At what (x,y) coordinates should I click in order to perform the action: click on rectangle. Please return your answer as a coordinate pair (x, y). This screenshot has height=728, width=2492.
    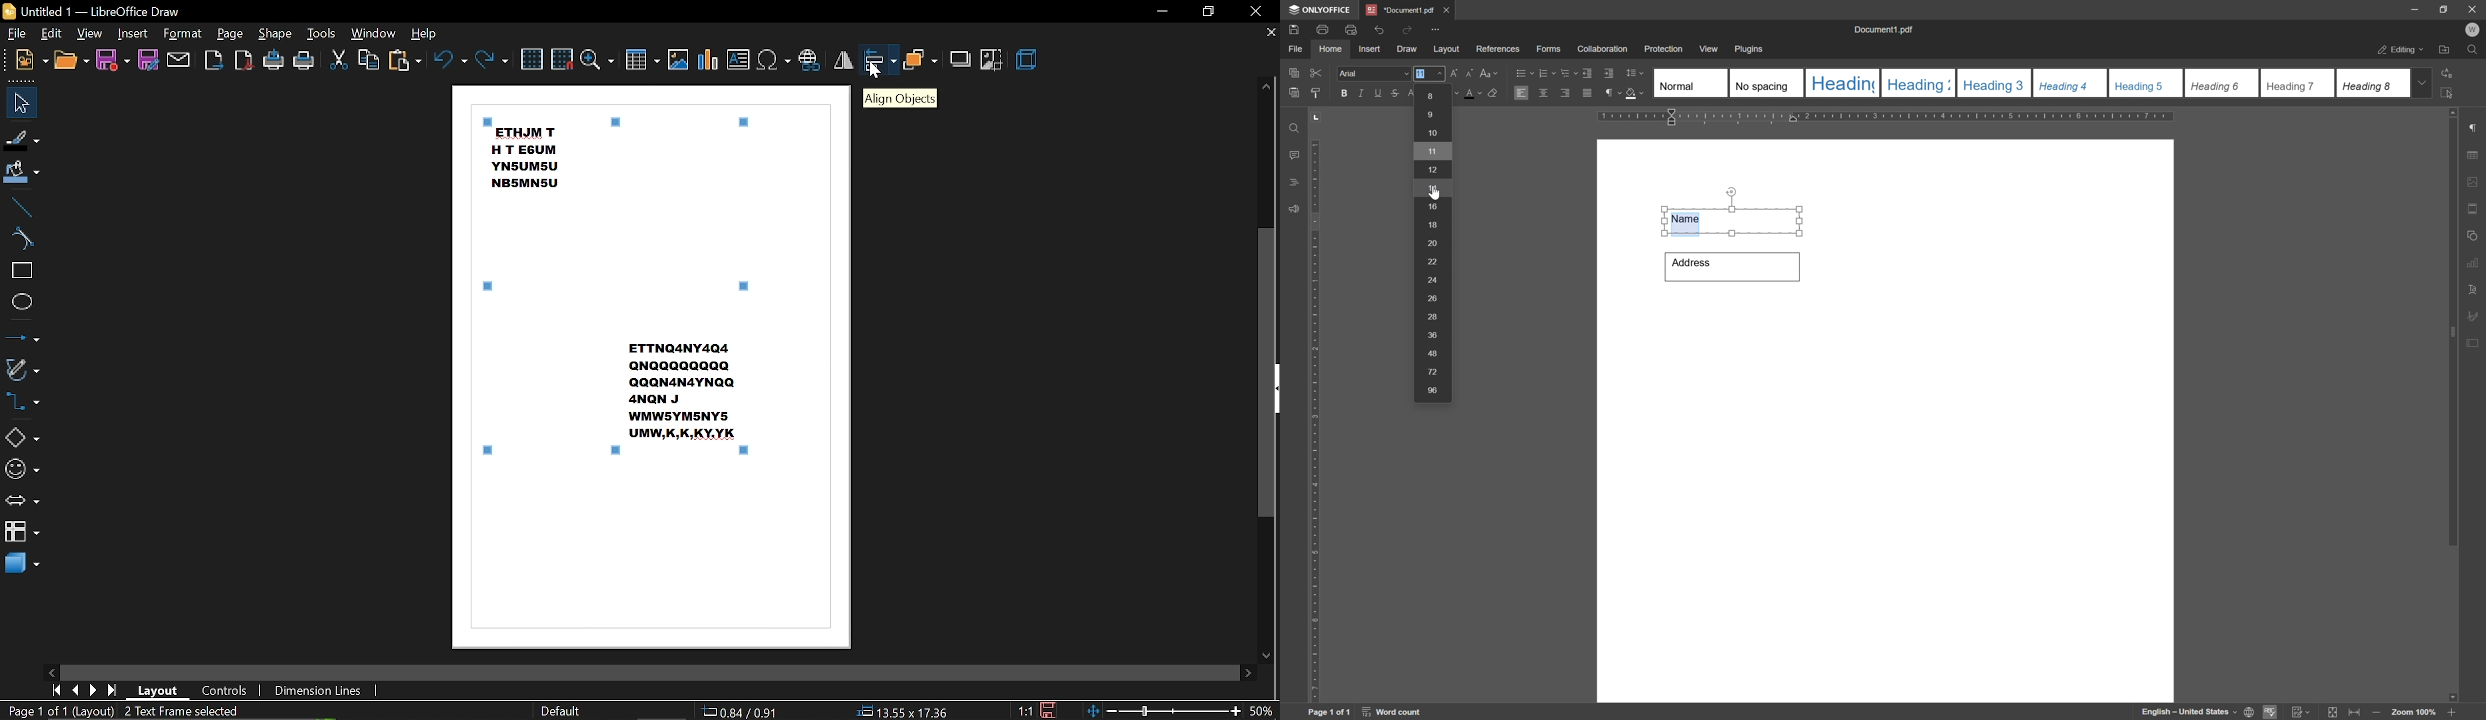
    Looking at the image, I should click on (20, 272).